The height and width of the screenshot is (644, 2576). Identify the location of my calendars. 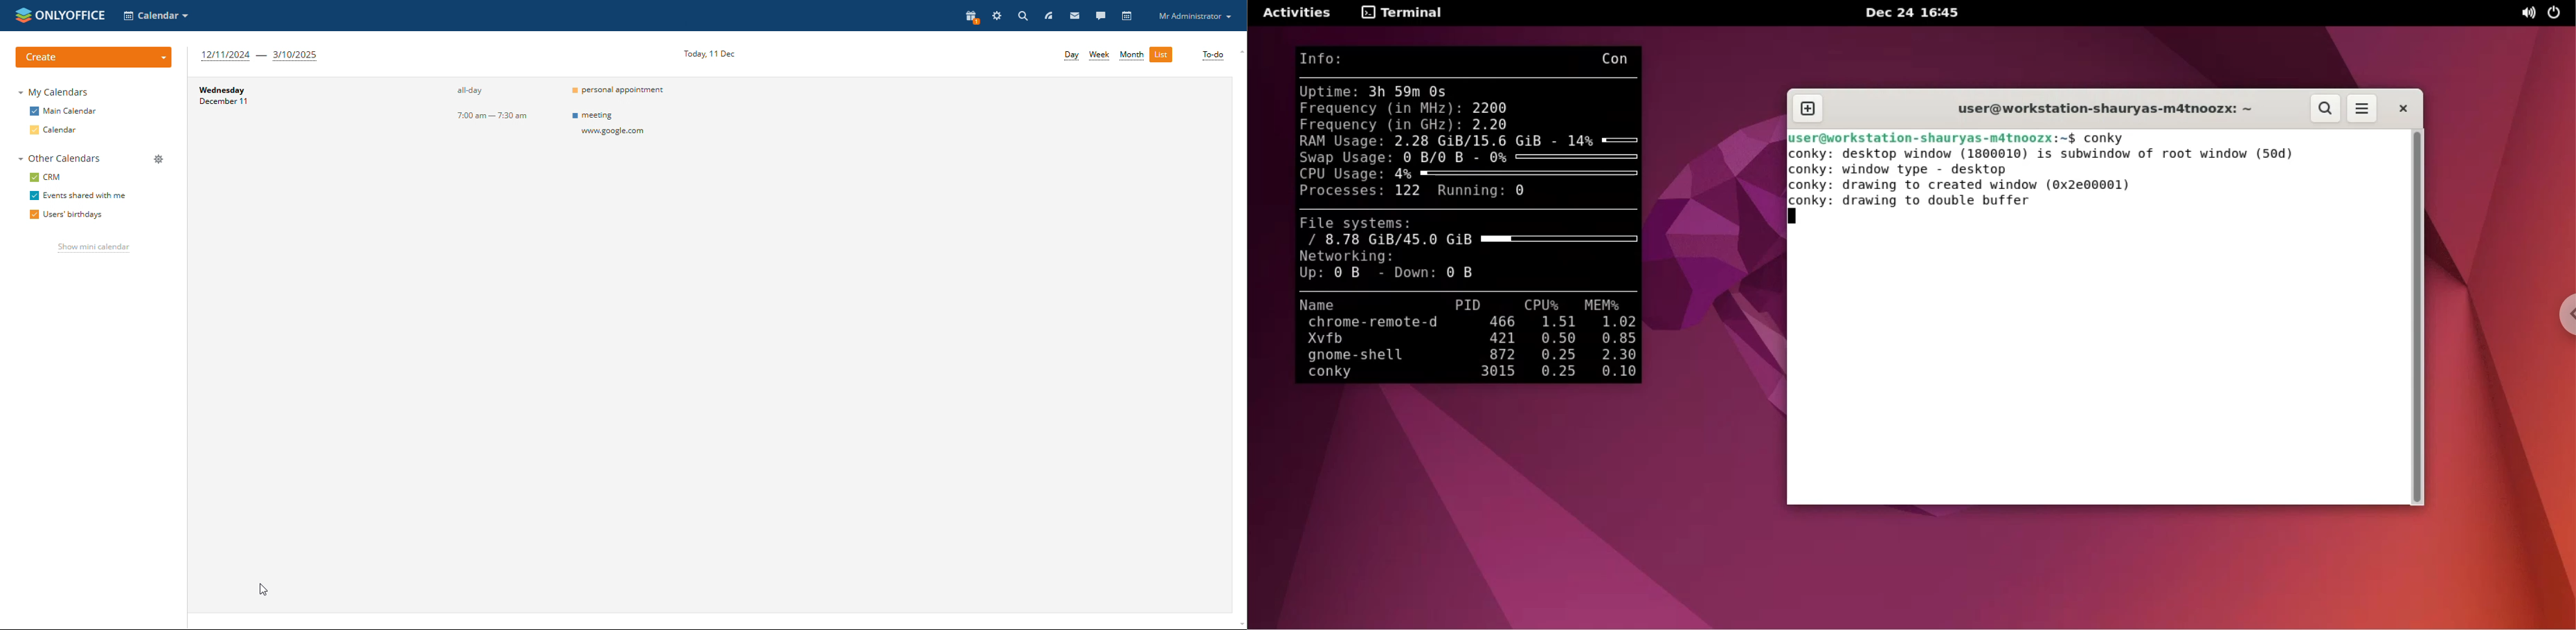
(55, 92).